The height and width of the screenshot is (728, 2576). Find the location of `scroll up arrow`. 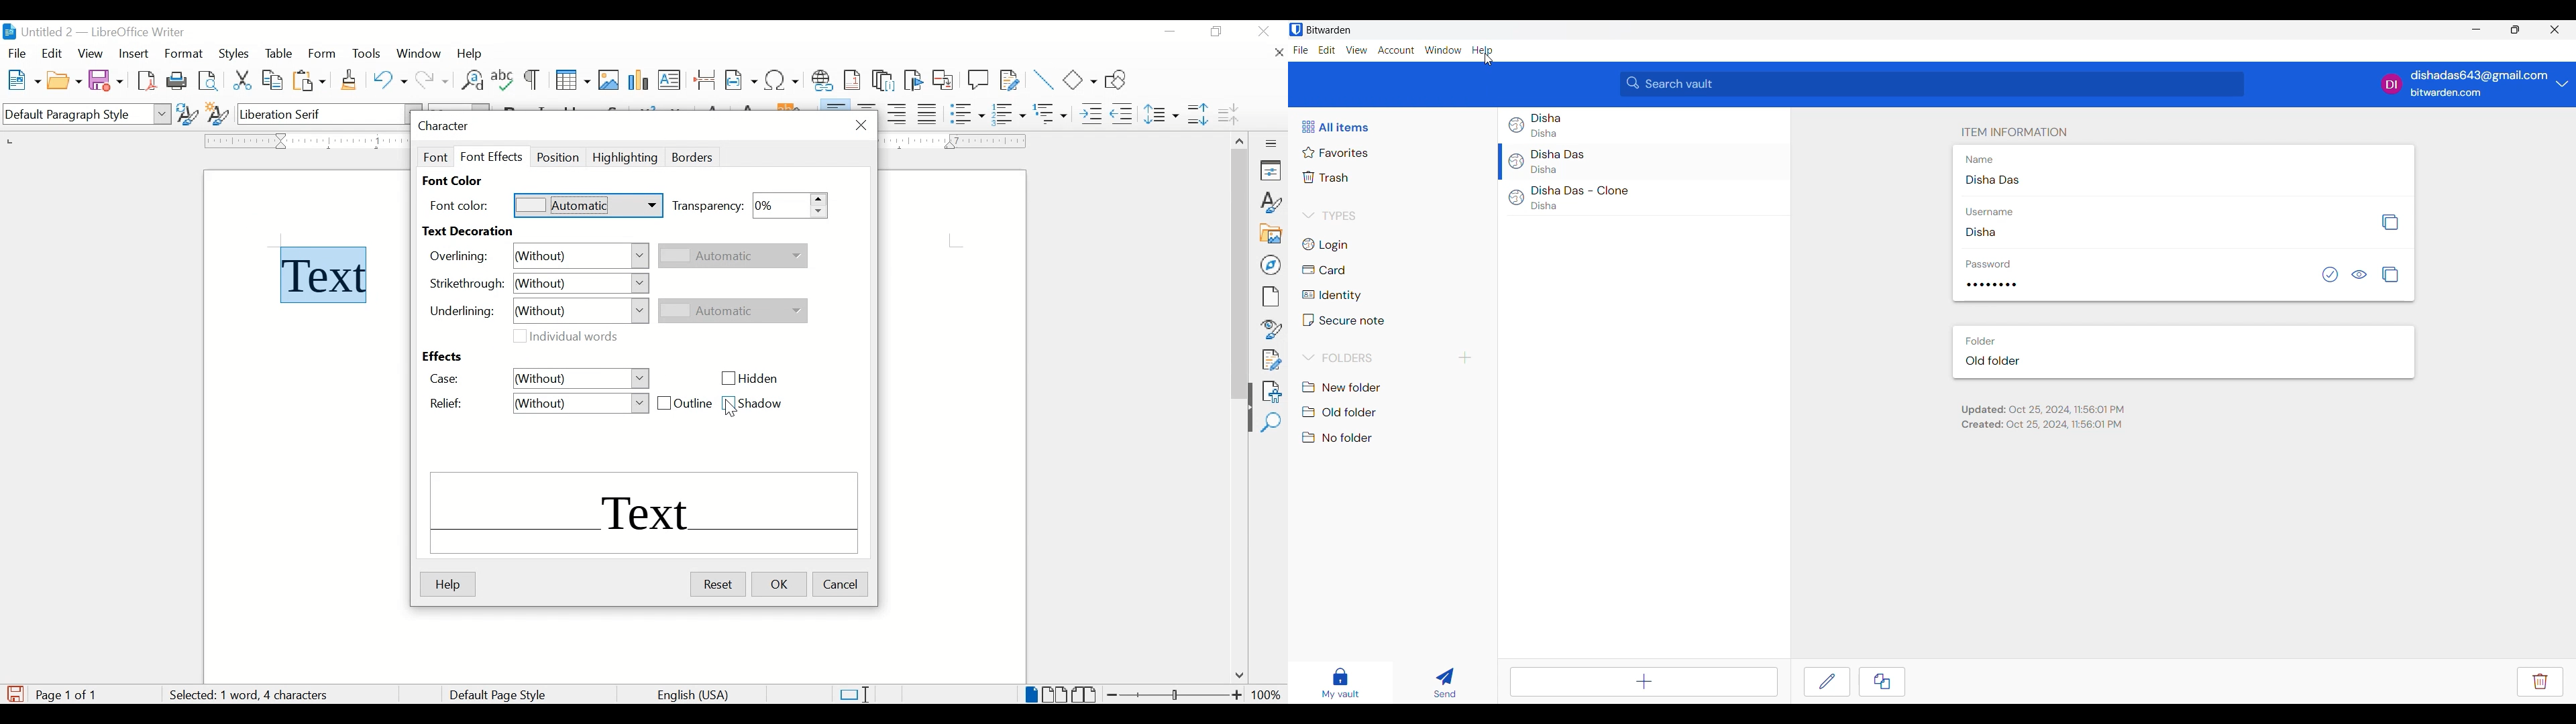

scroll up arrow is located at coordinates (1238, 139).